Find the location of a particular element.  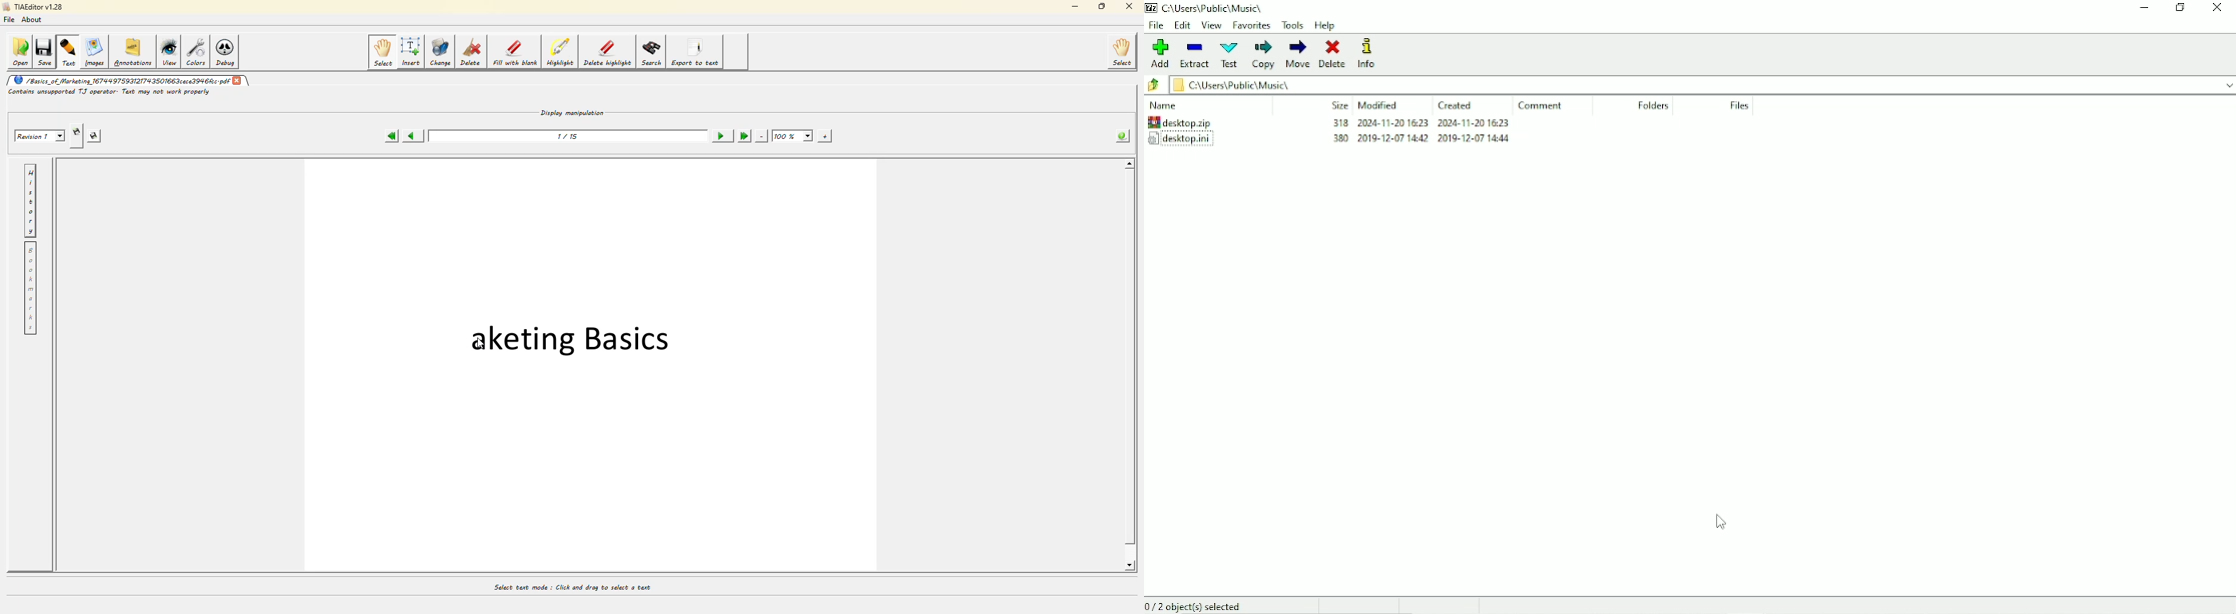

Close is located at coordinates (2218, 7).